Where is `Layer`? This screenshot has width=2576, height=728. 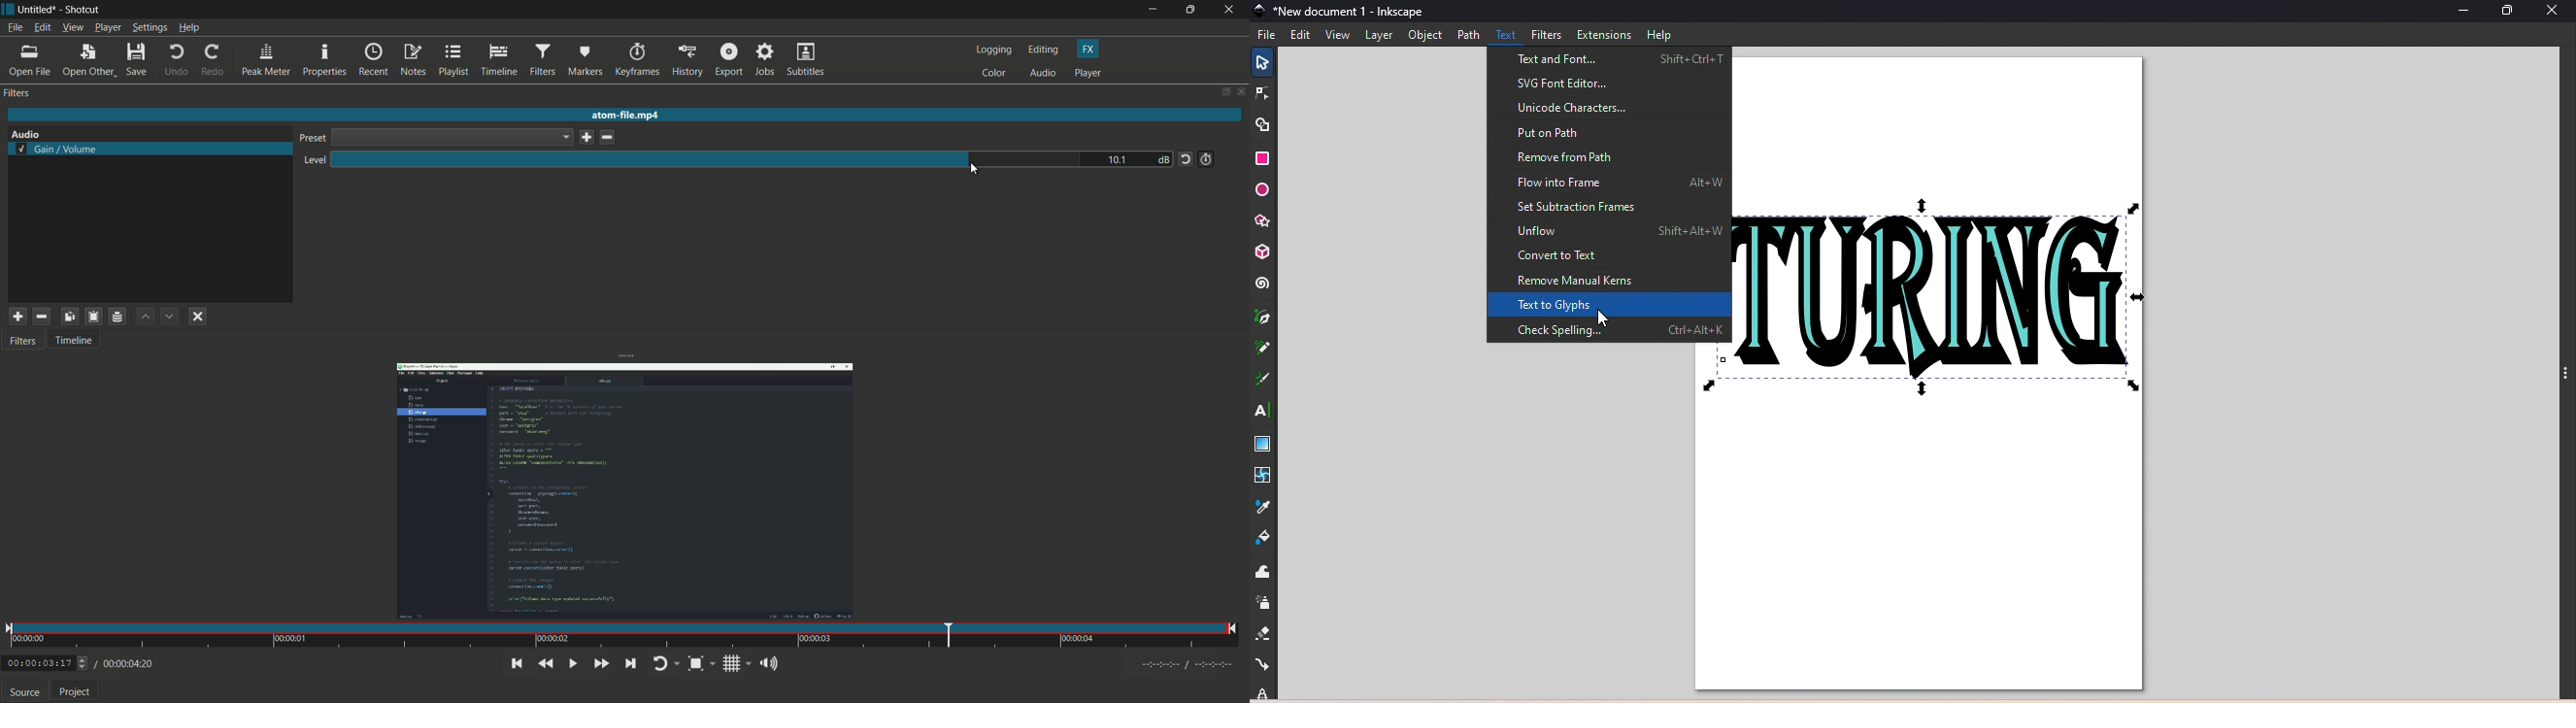
Layer is located at coordinates (1381, 37).